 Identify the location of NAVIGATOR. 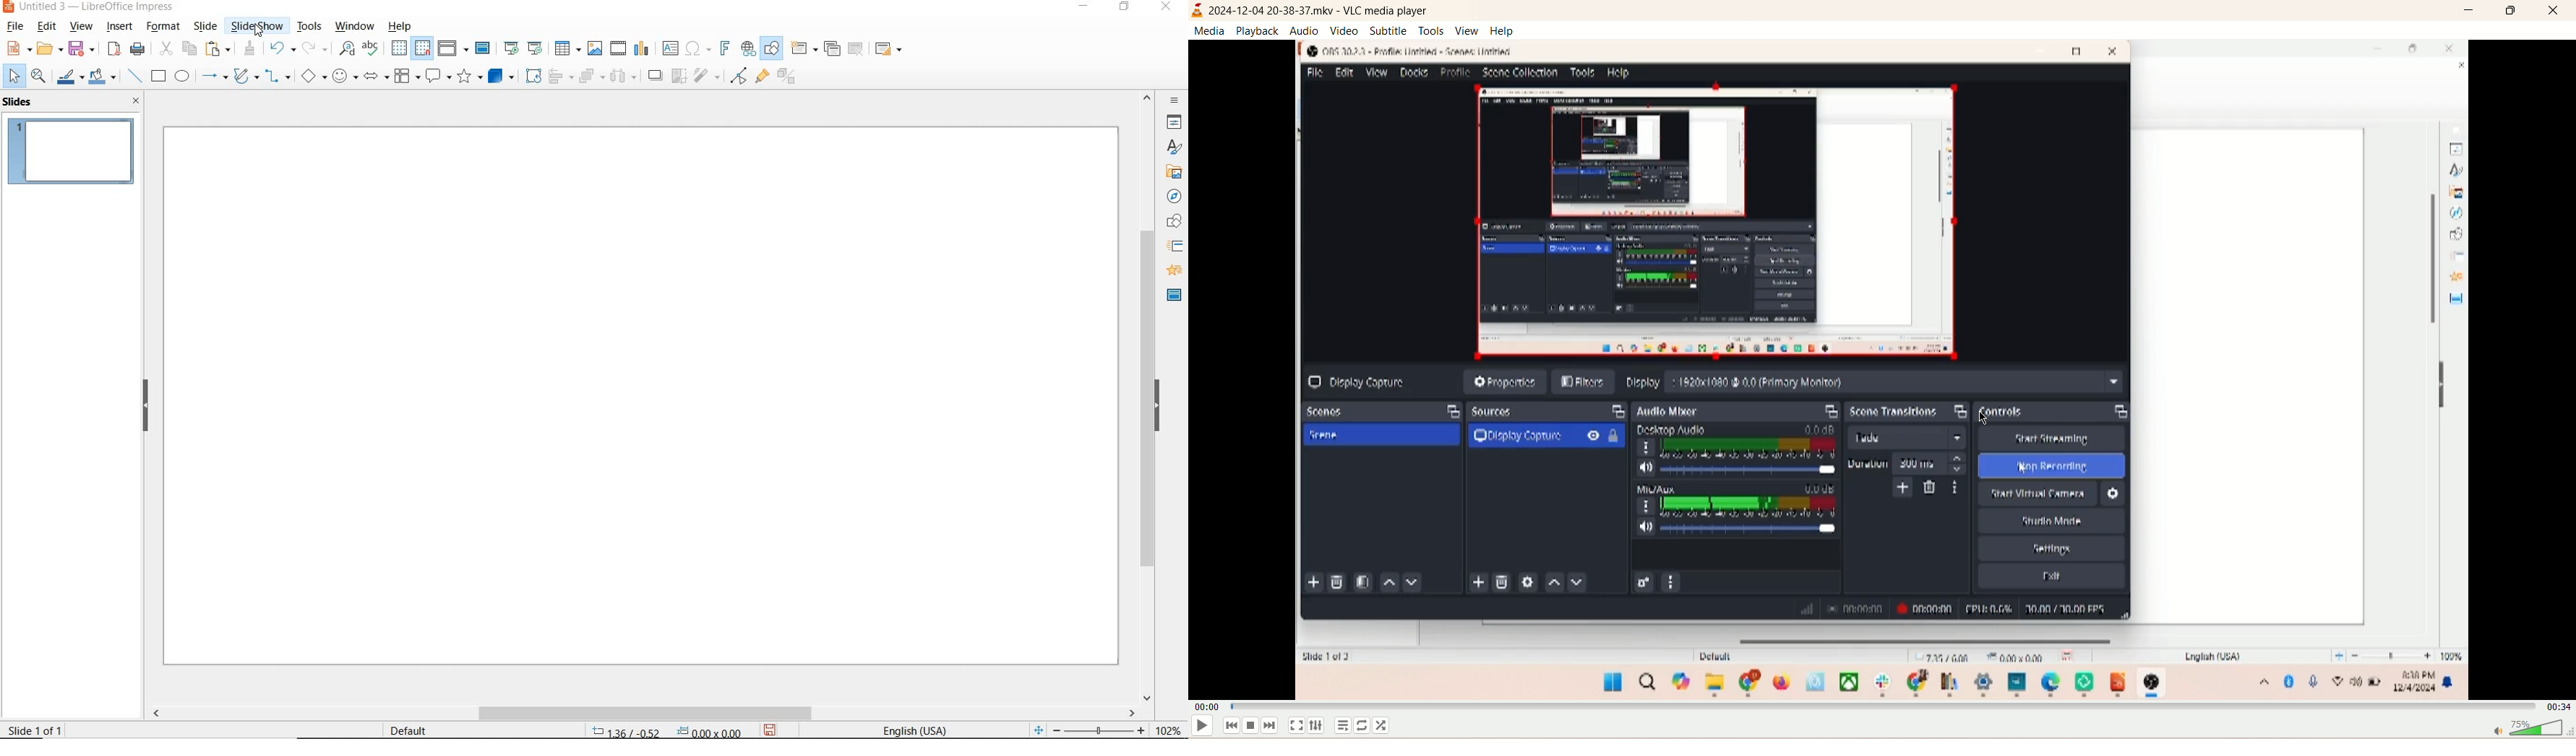
(1174, 197).